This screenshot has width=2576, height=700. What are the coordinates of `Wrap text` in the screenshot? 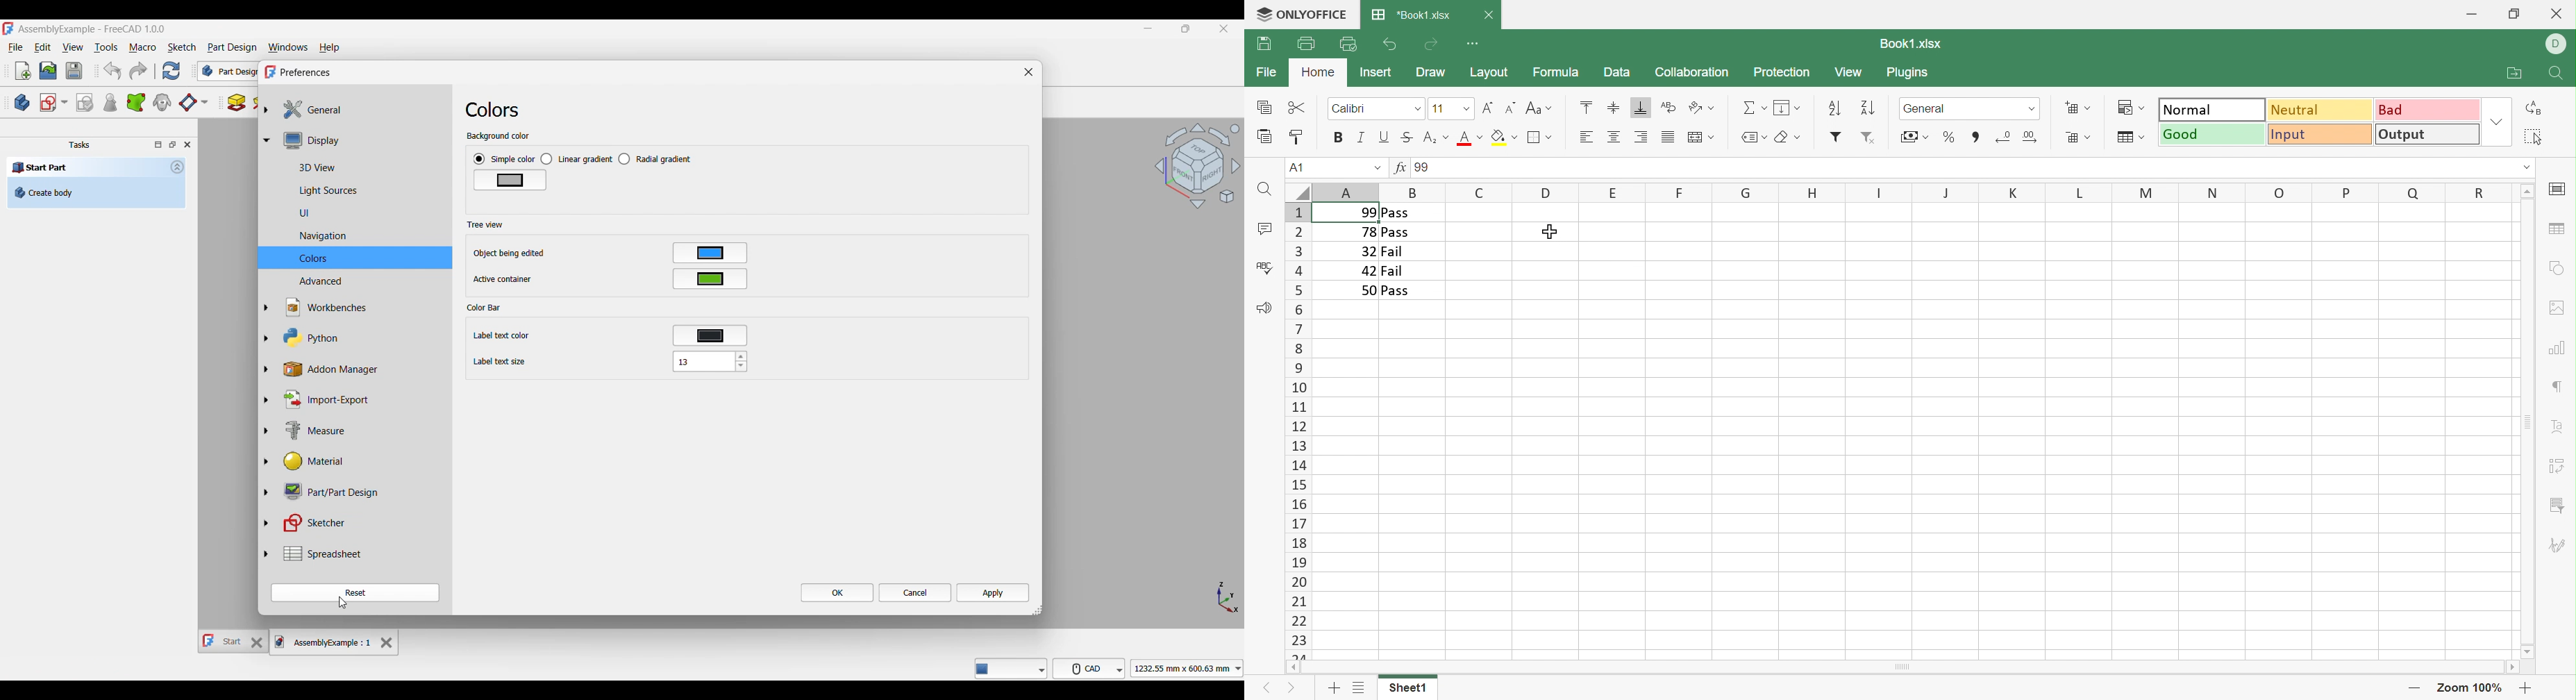 It's located at (1667, 108).